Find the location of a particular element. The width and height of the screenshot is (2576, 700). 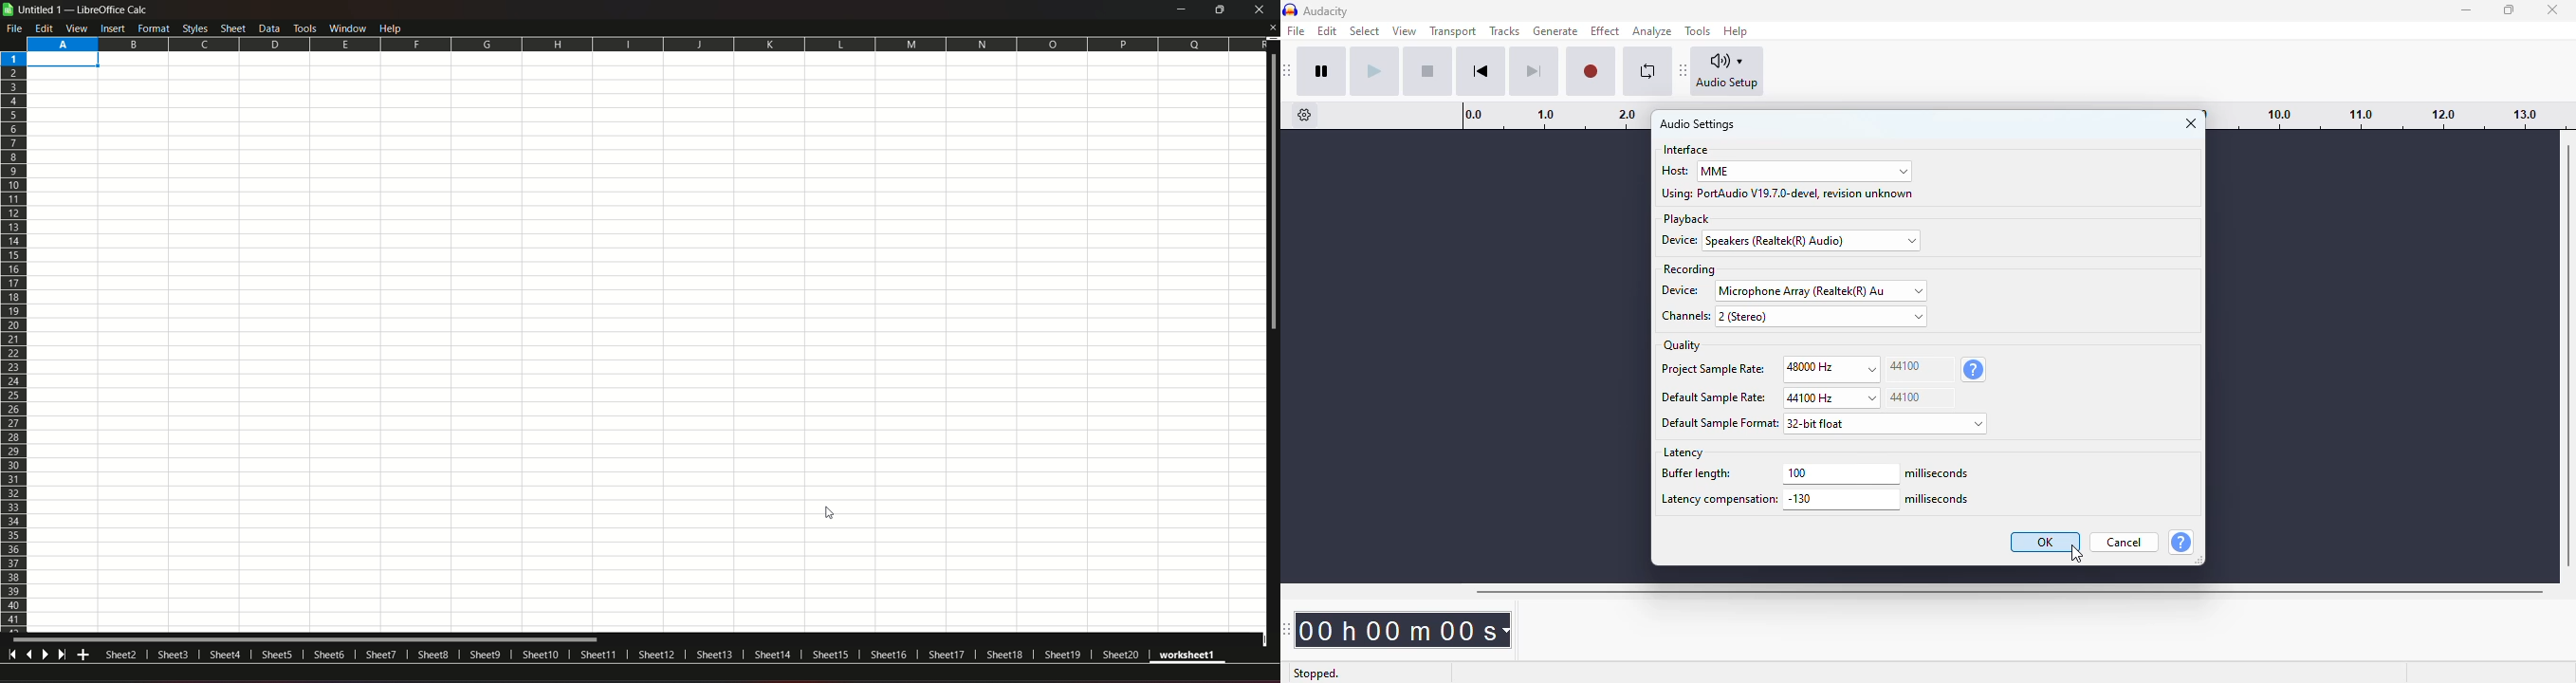

file is located at coordinates (1297, 30).